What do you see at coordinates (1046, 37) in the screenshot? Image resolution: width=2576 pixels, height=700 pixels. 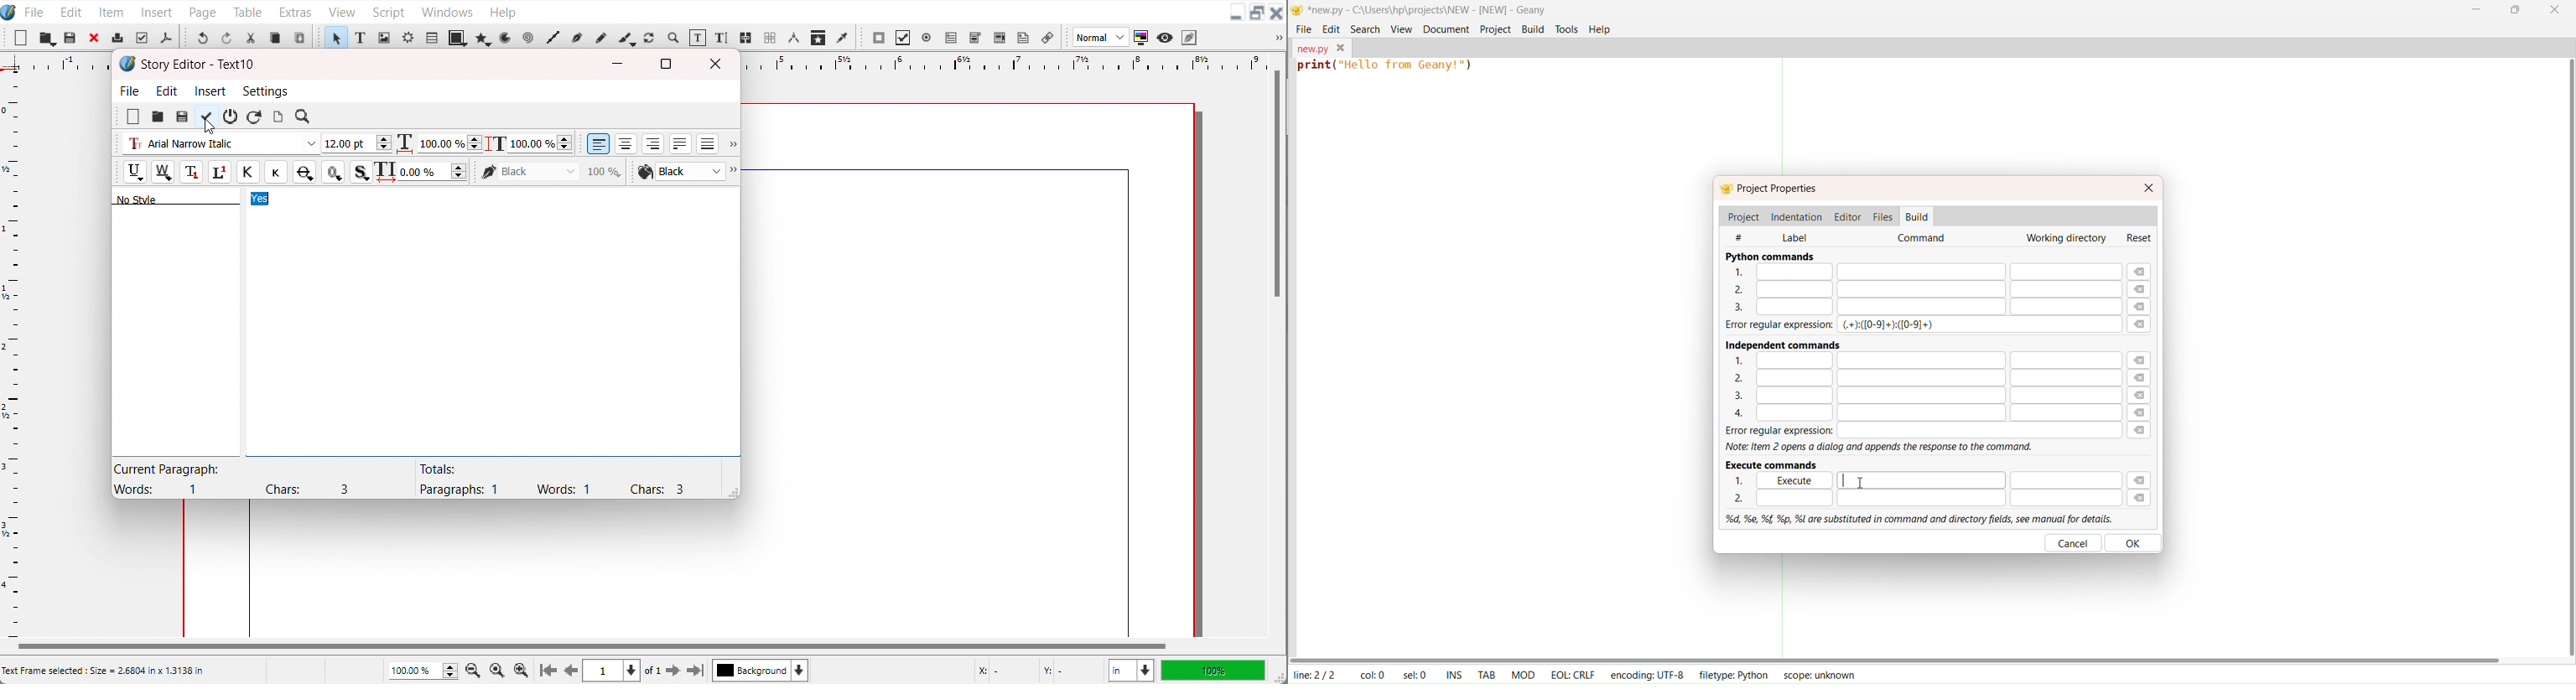 I see `List Annotation` at bounding box center [1046, 37].